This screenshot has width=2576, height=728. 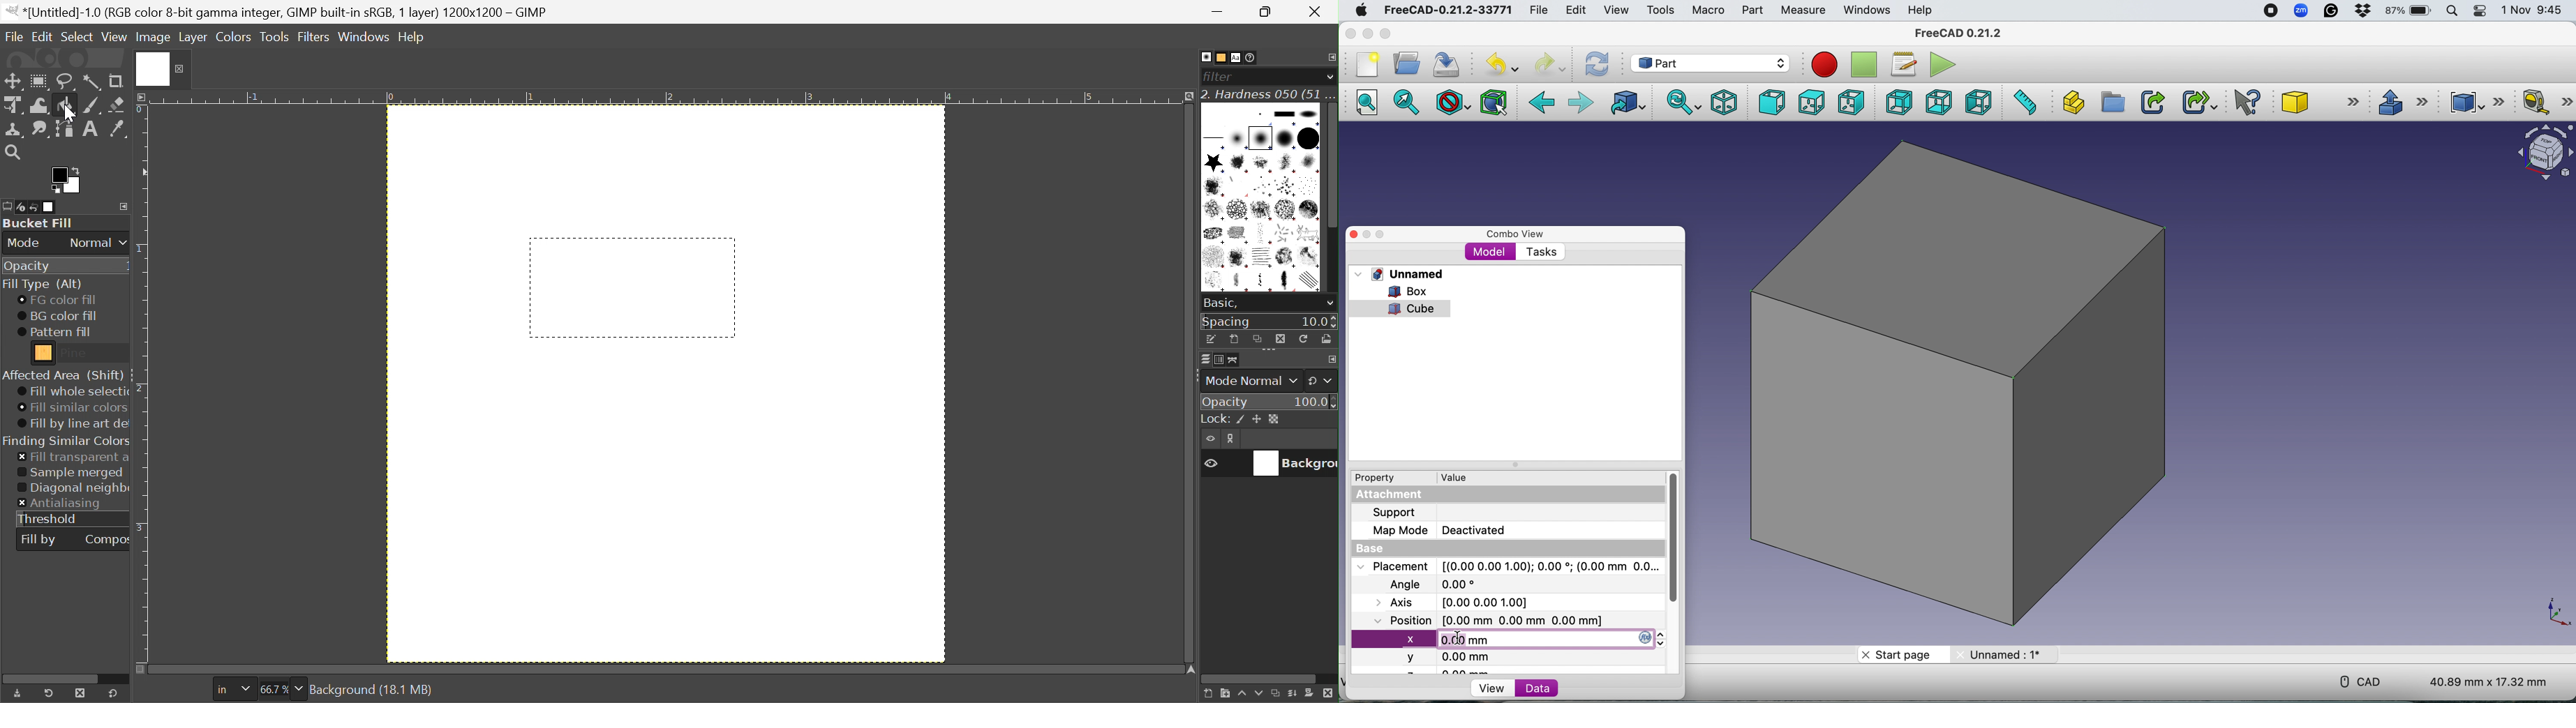 What do you see at coordinates (1366, 65) in the screenshot?
I see `New` at bounding box center [1366, 65].